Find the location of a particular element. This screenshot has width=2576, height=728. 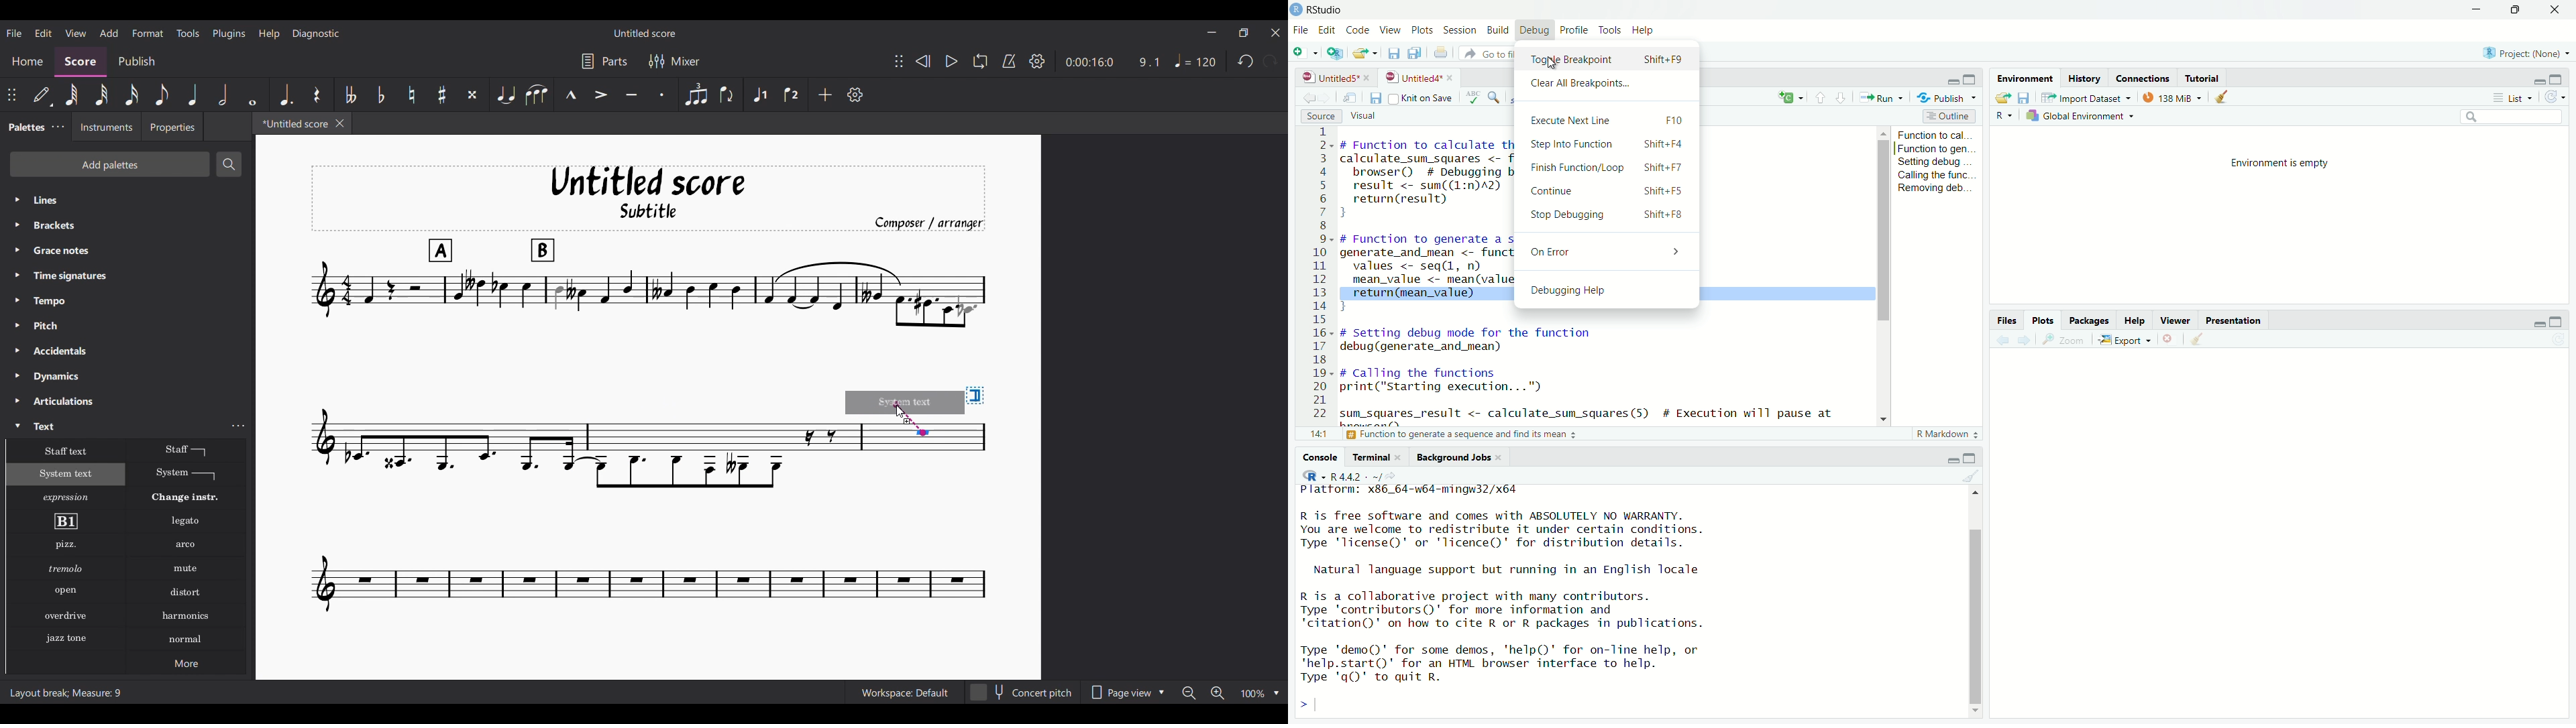

plots is located at coordinates (1424, 29).